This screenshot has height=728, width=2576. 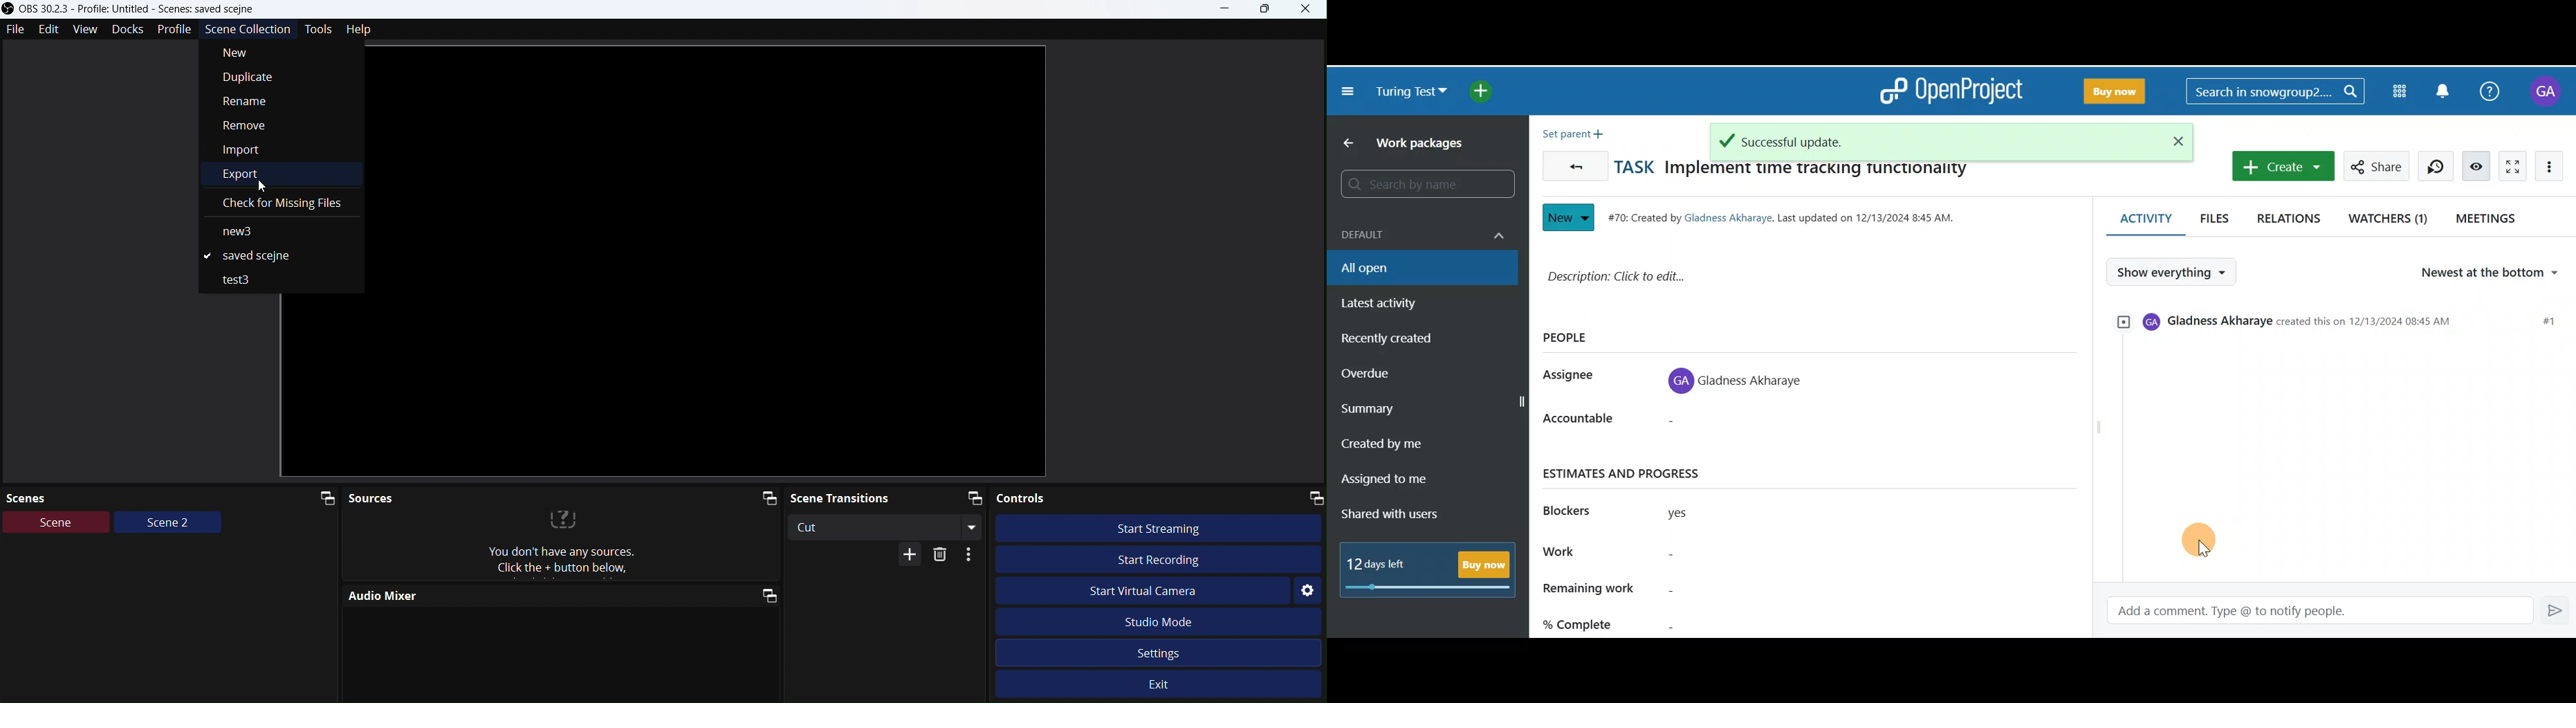 I want to click on Profile, so click(x=176, y=29).